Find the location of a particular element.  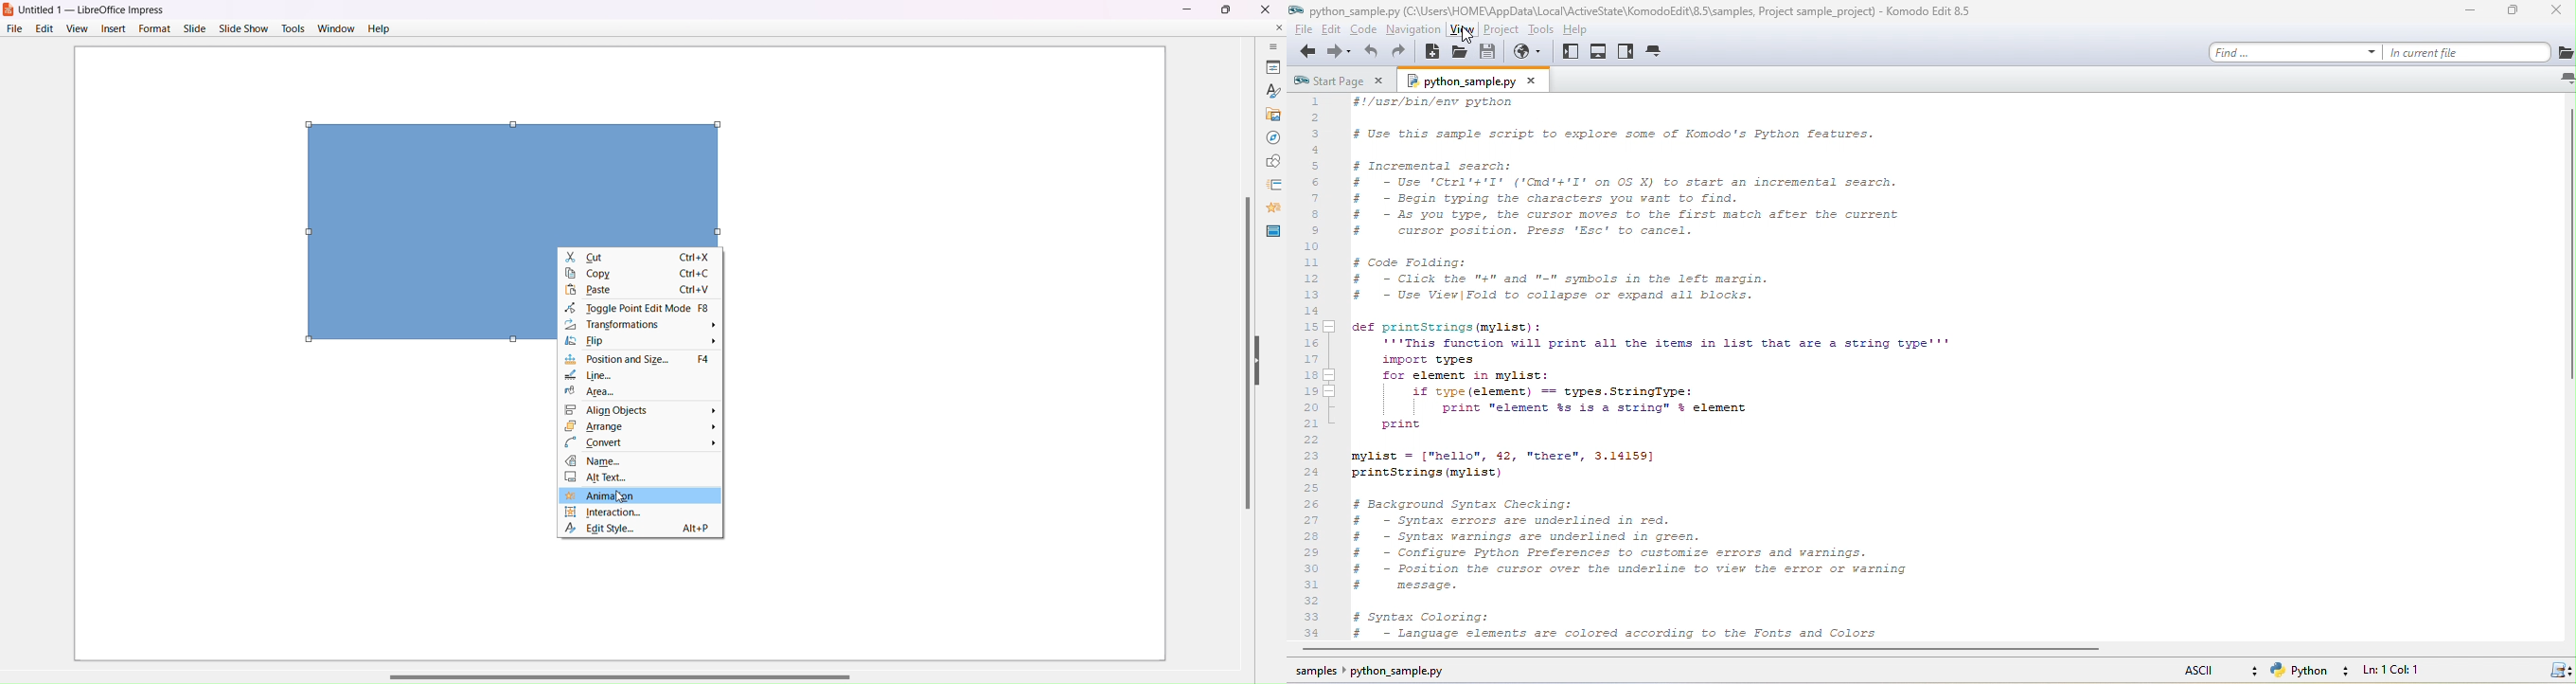

Convert is located at coordinates (639, 443).